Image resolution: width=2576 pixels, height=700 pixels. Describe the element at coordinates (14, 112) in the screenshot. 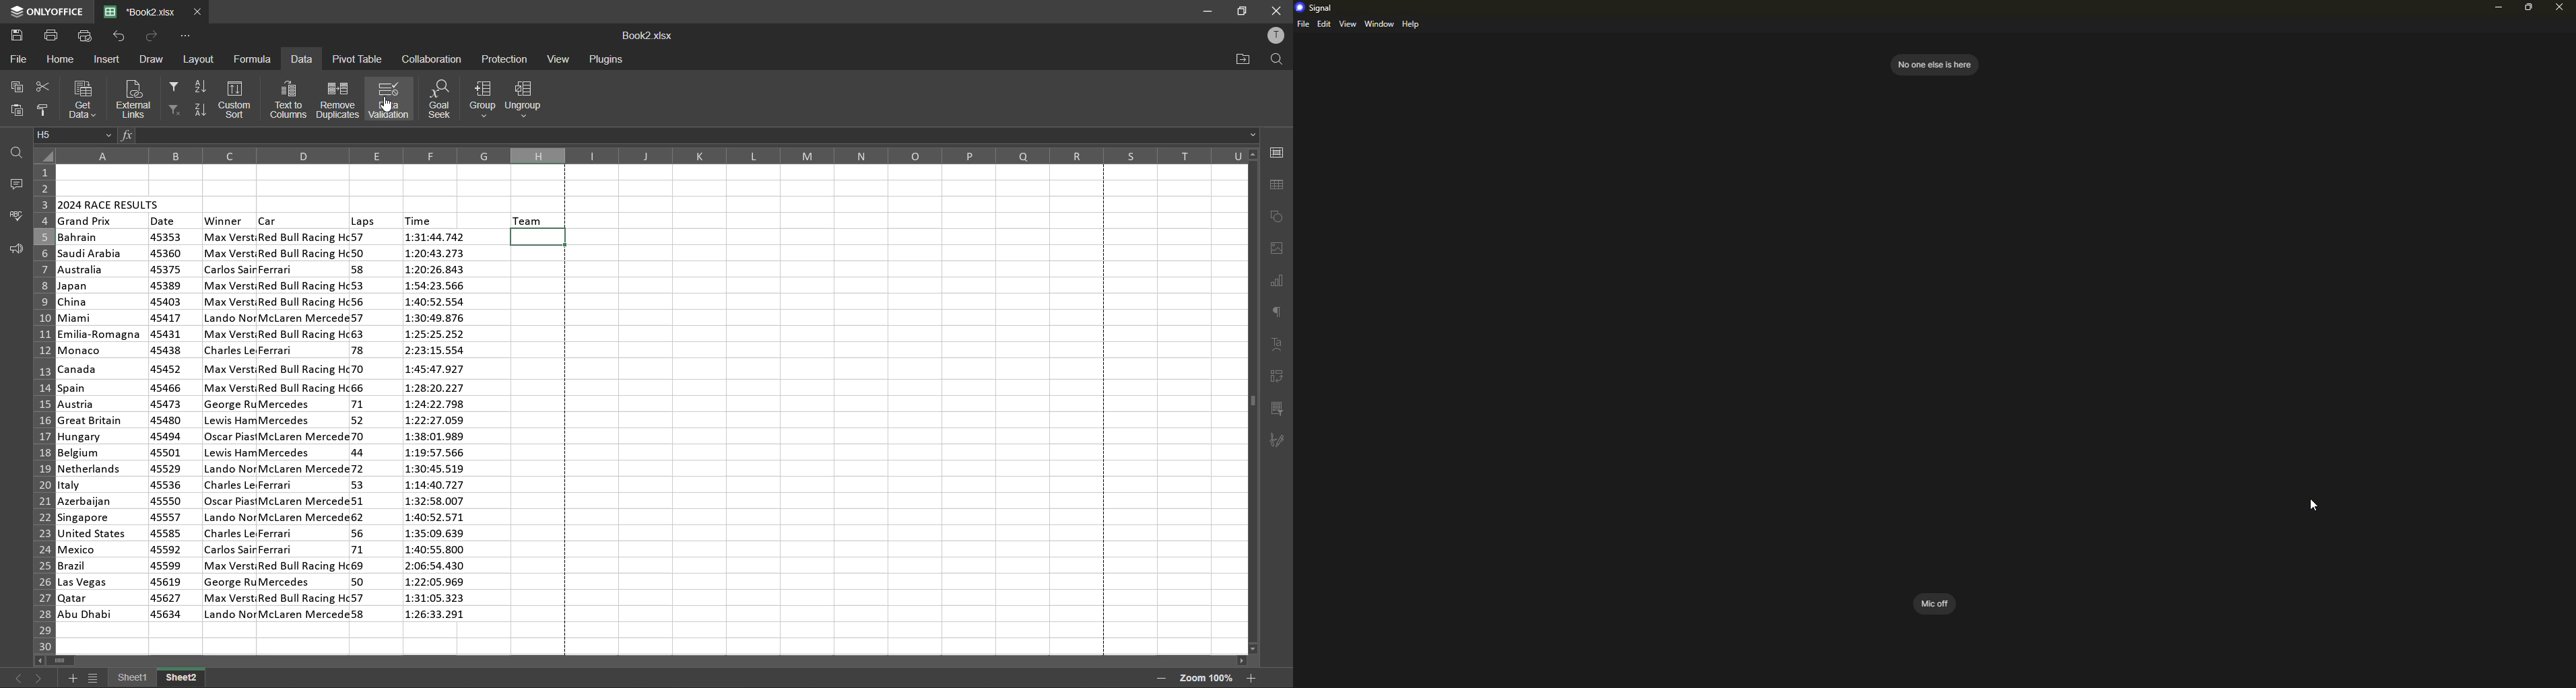

I see `paste` at that location.